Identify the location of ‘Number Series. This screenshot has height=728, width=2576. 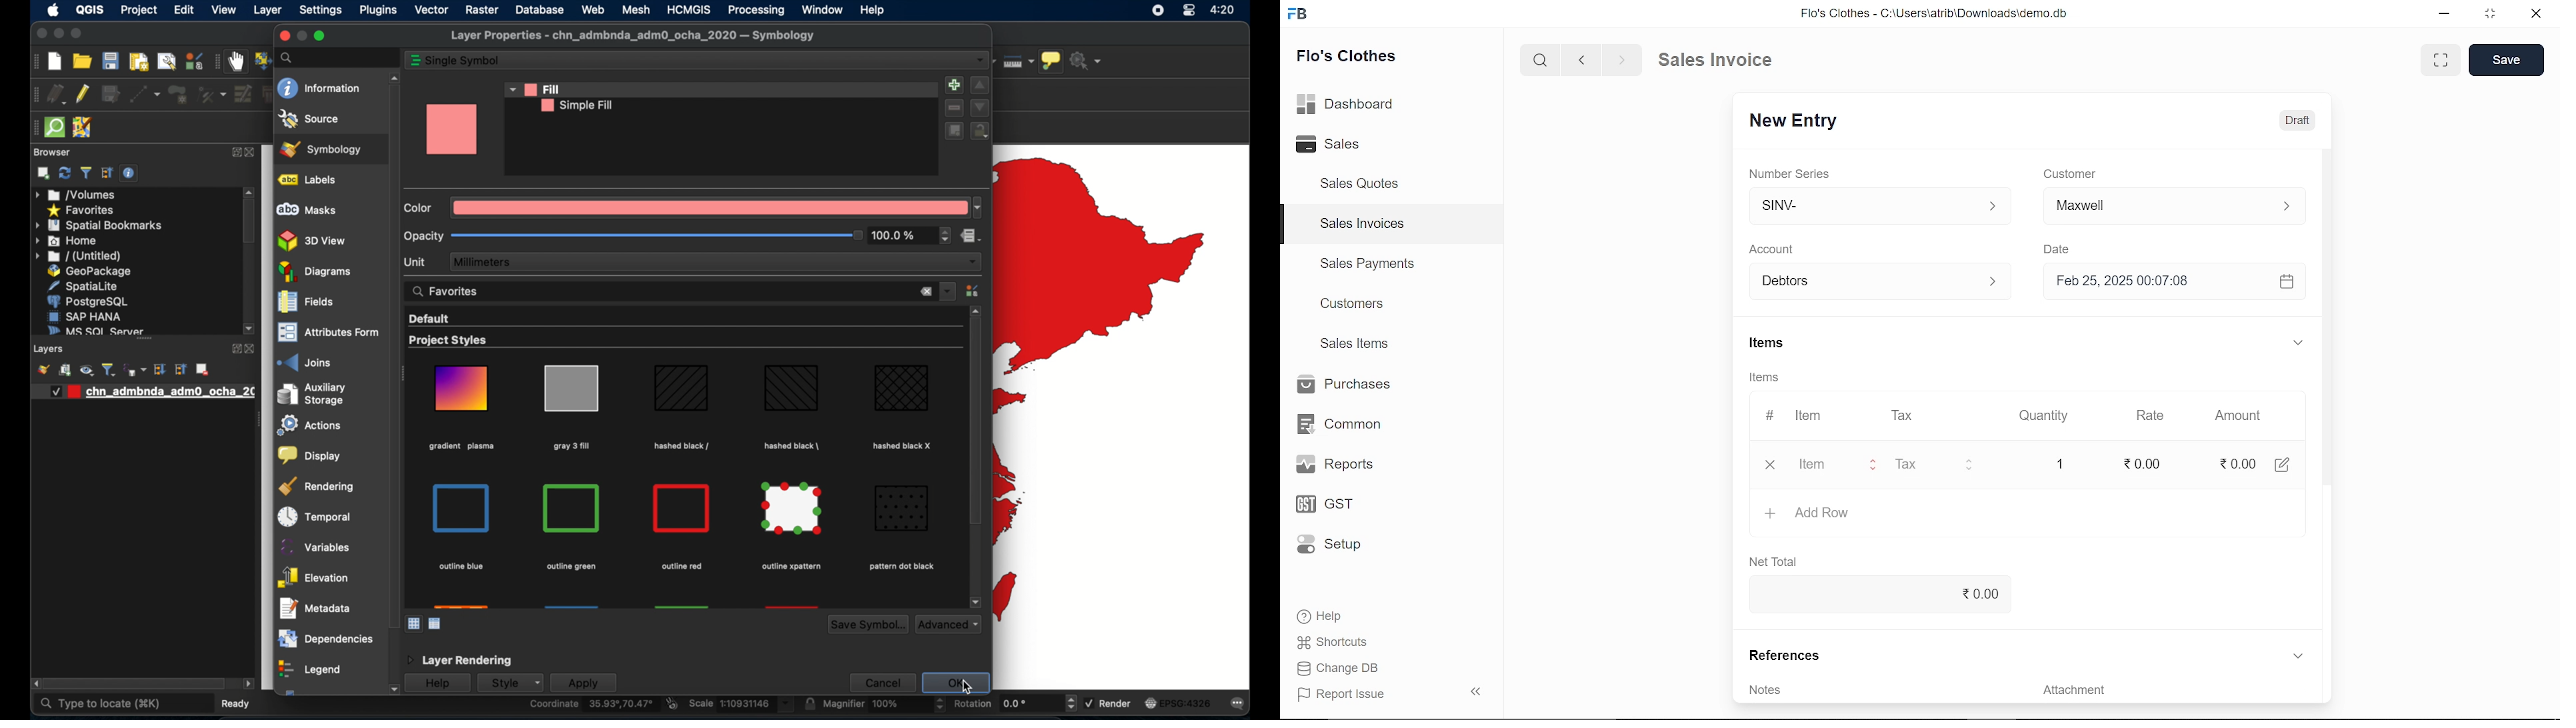
(1790, 173).